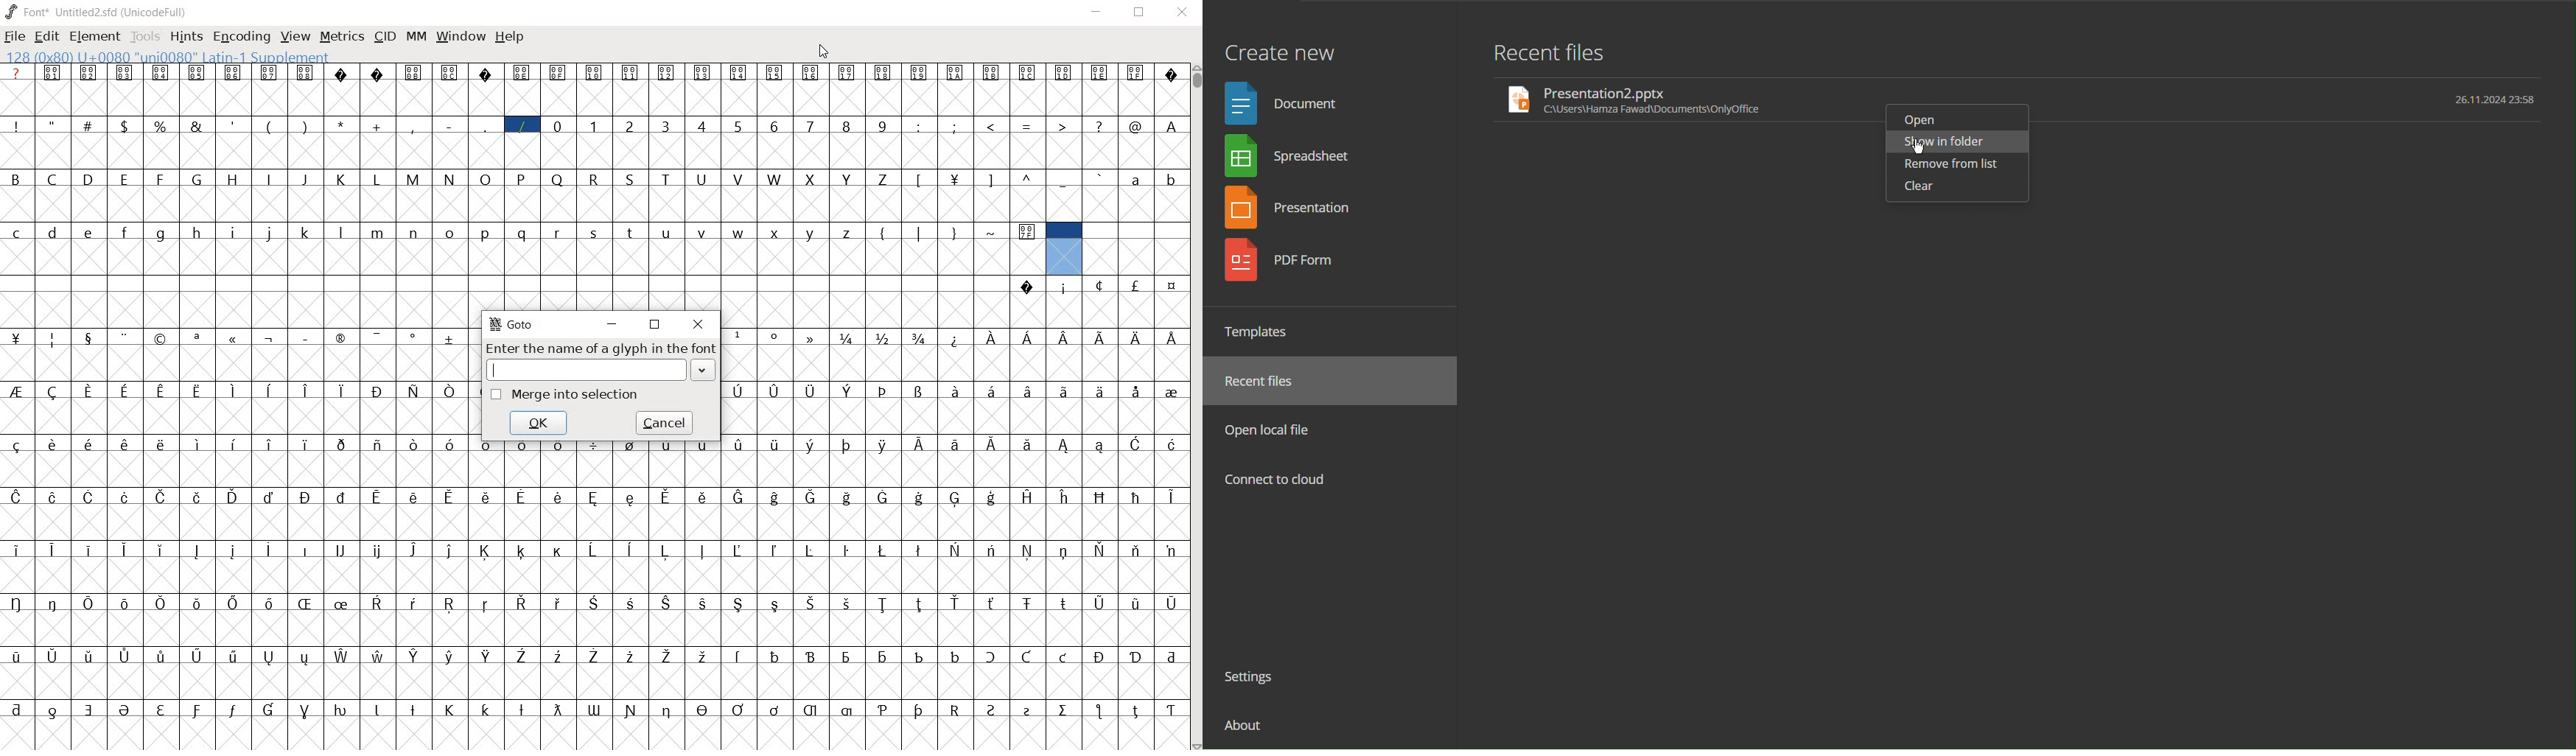 Image resolution: width=2576 pixels, height=756 pixels. What do you see at coordinates (200, 390) in the screenshot?
I see `Symbol` at bounding box center [200, 390].